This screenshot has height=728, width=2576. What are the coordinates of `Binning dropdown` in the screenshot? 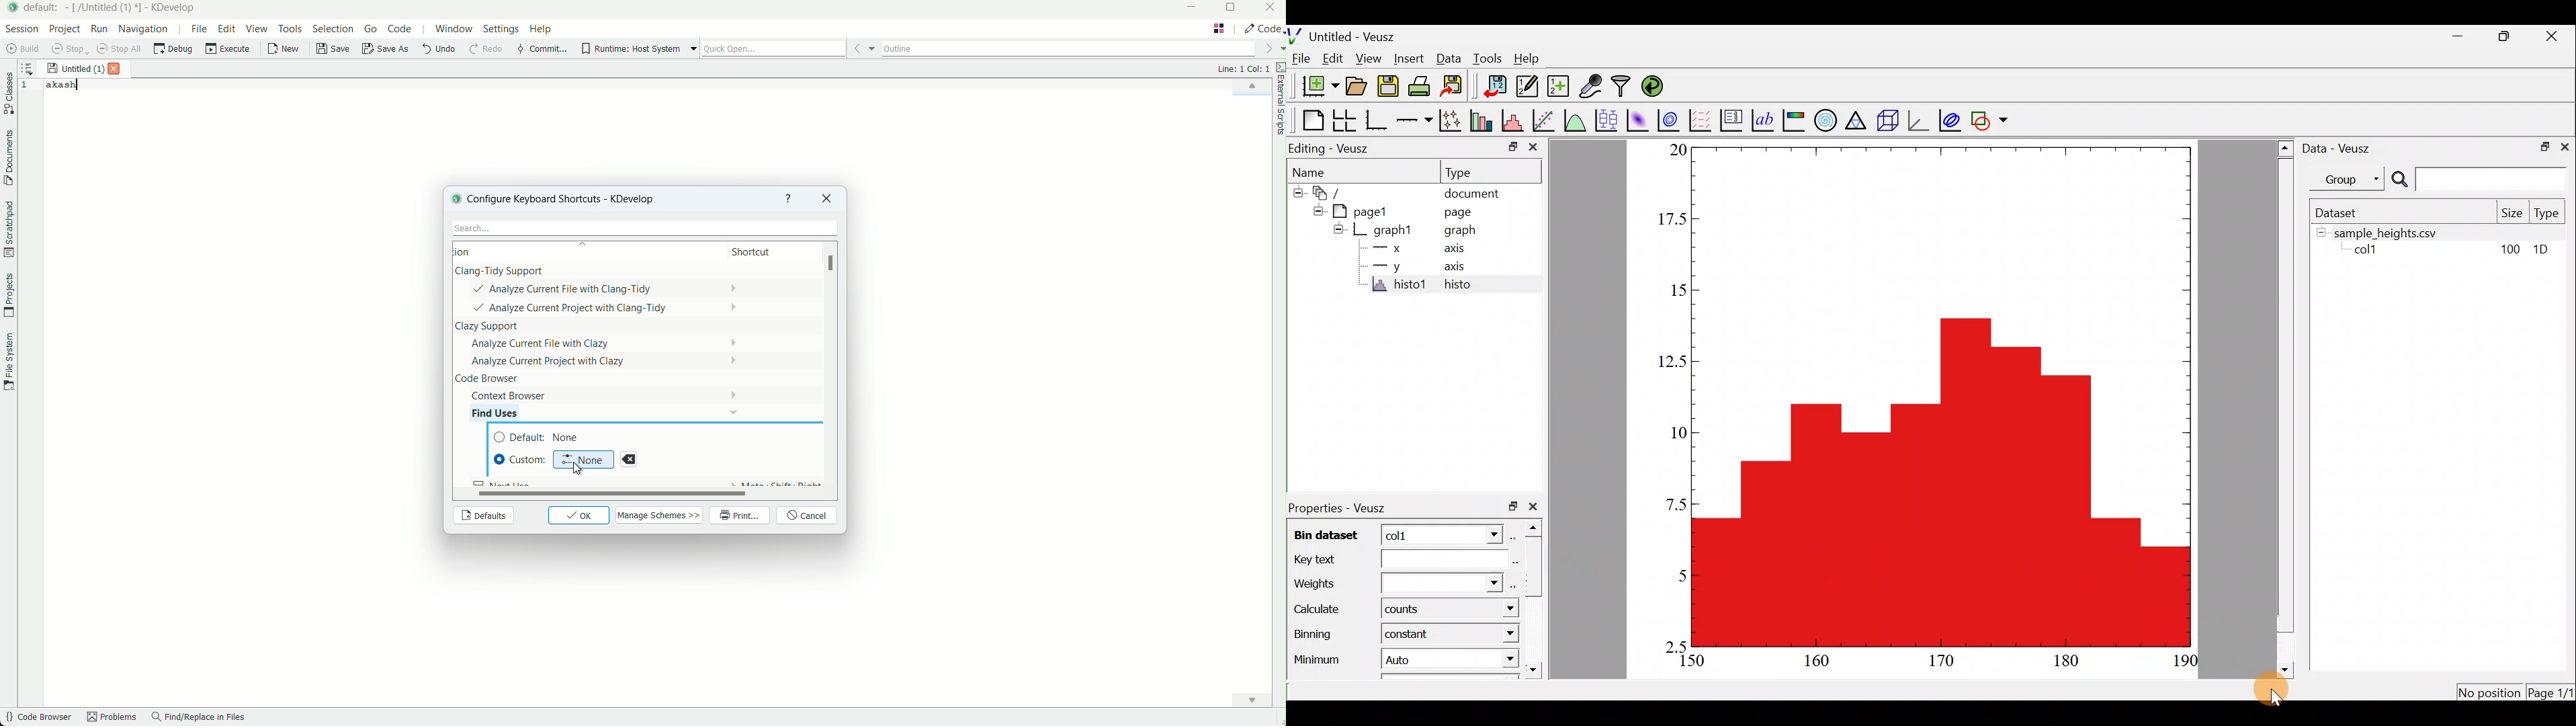 It's located at (1497, 634).